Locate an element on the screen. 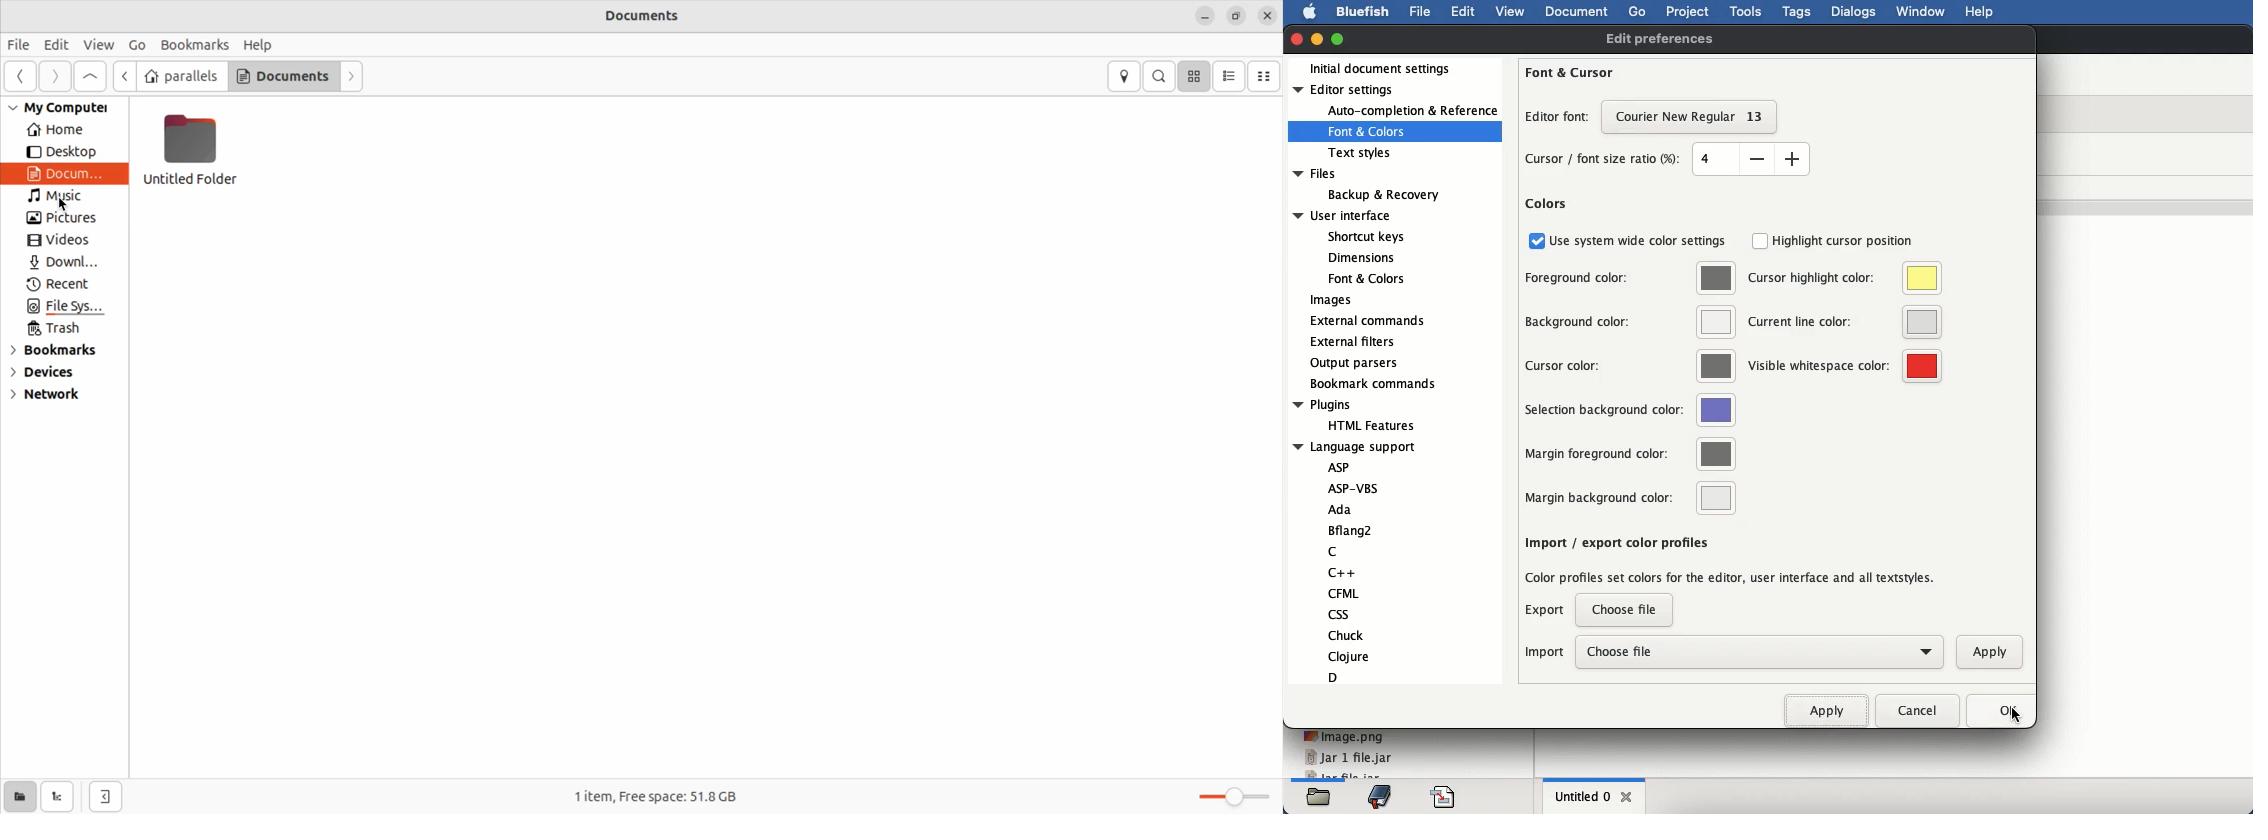  files is located at coordinates (1319, 797).